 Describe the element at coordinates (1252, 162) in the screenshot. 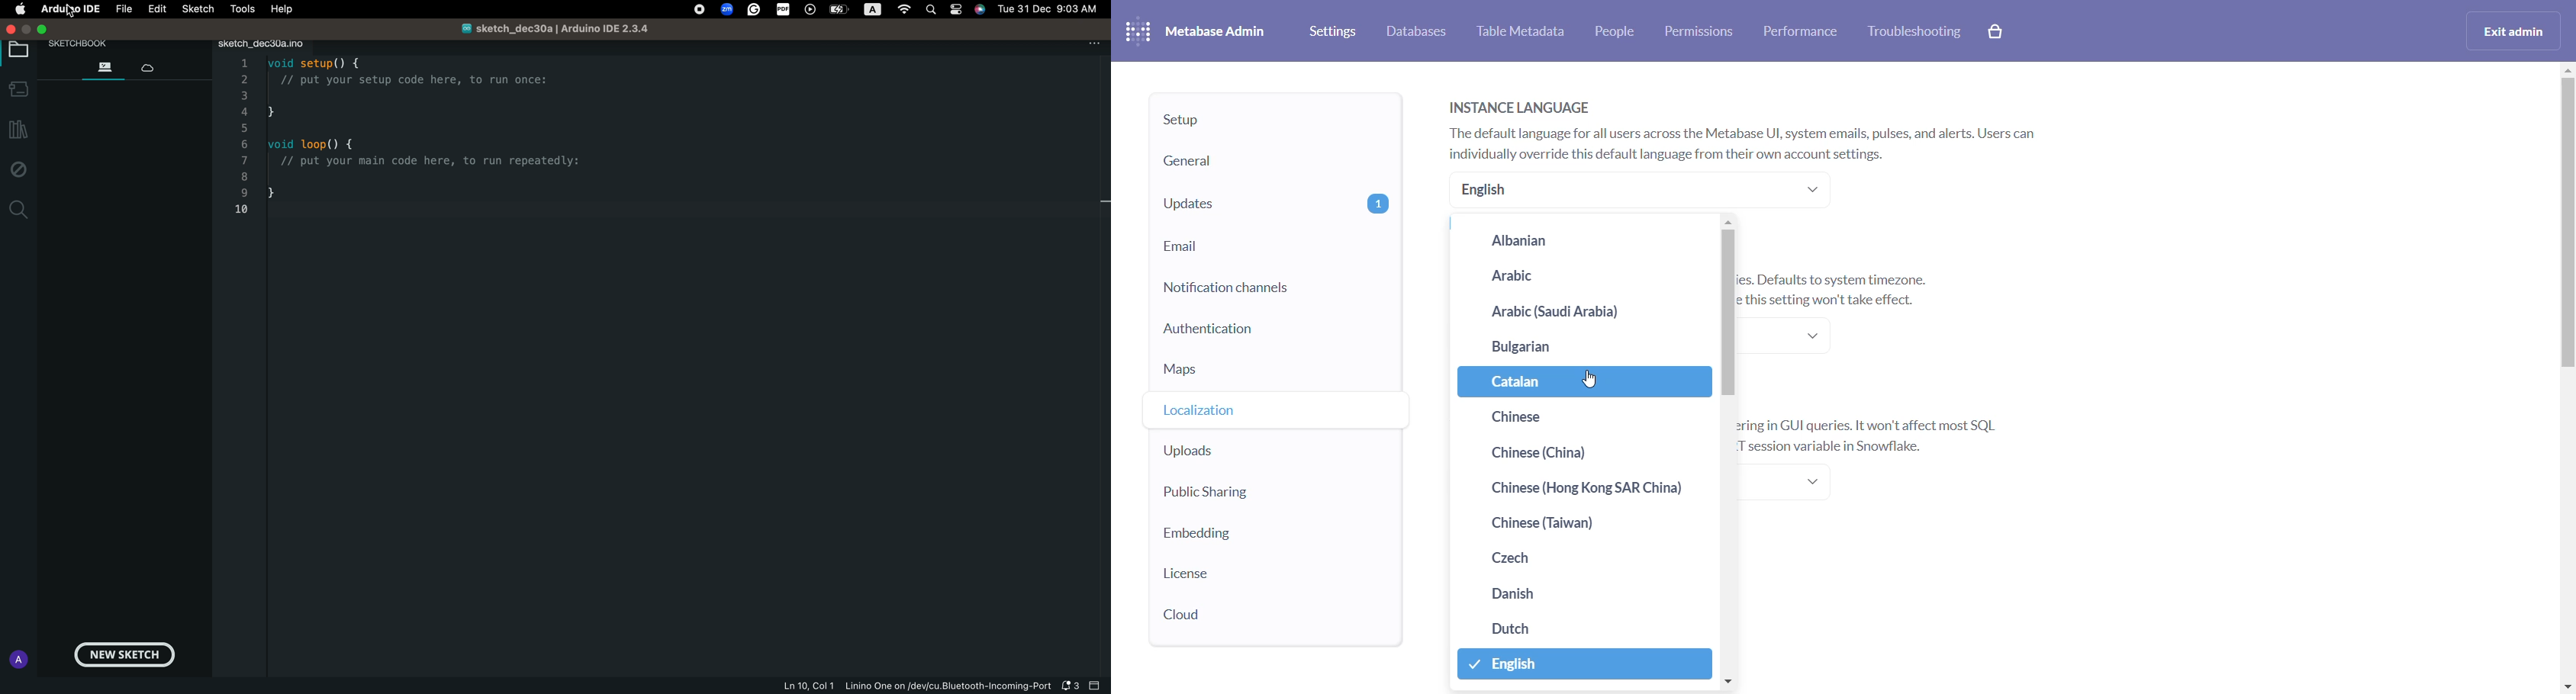

I see `general` at that location.